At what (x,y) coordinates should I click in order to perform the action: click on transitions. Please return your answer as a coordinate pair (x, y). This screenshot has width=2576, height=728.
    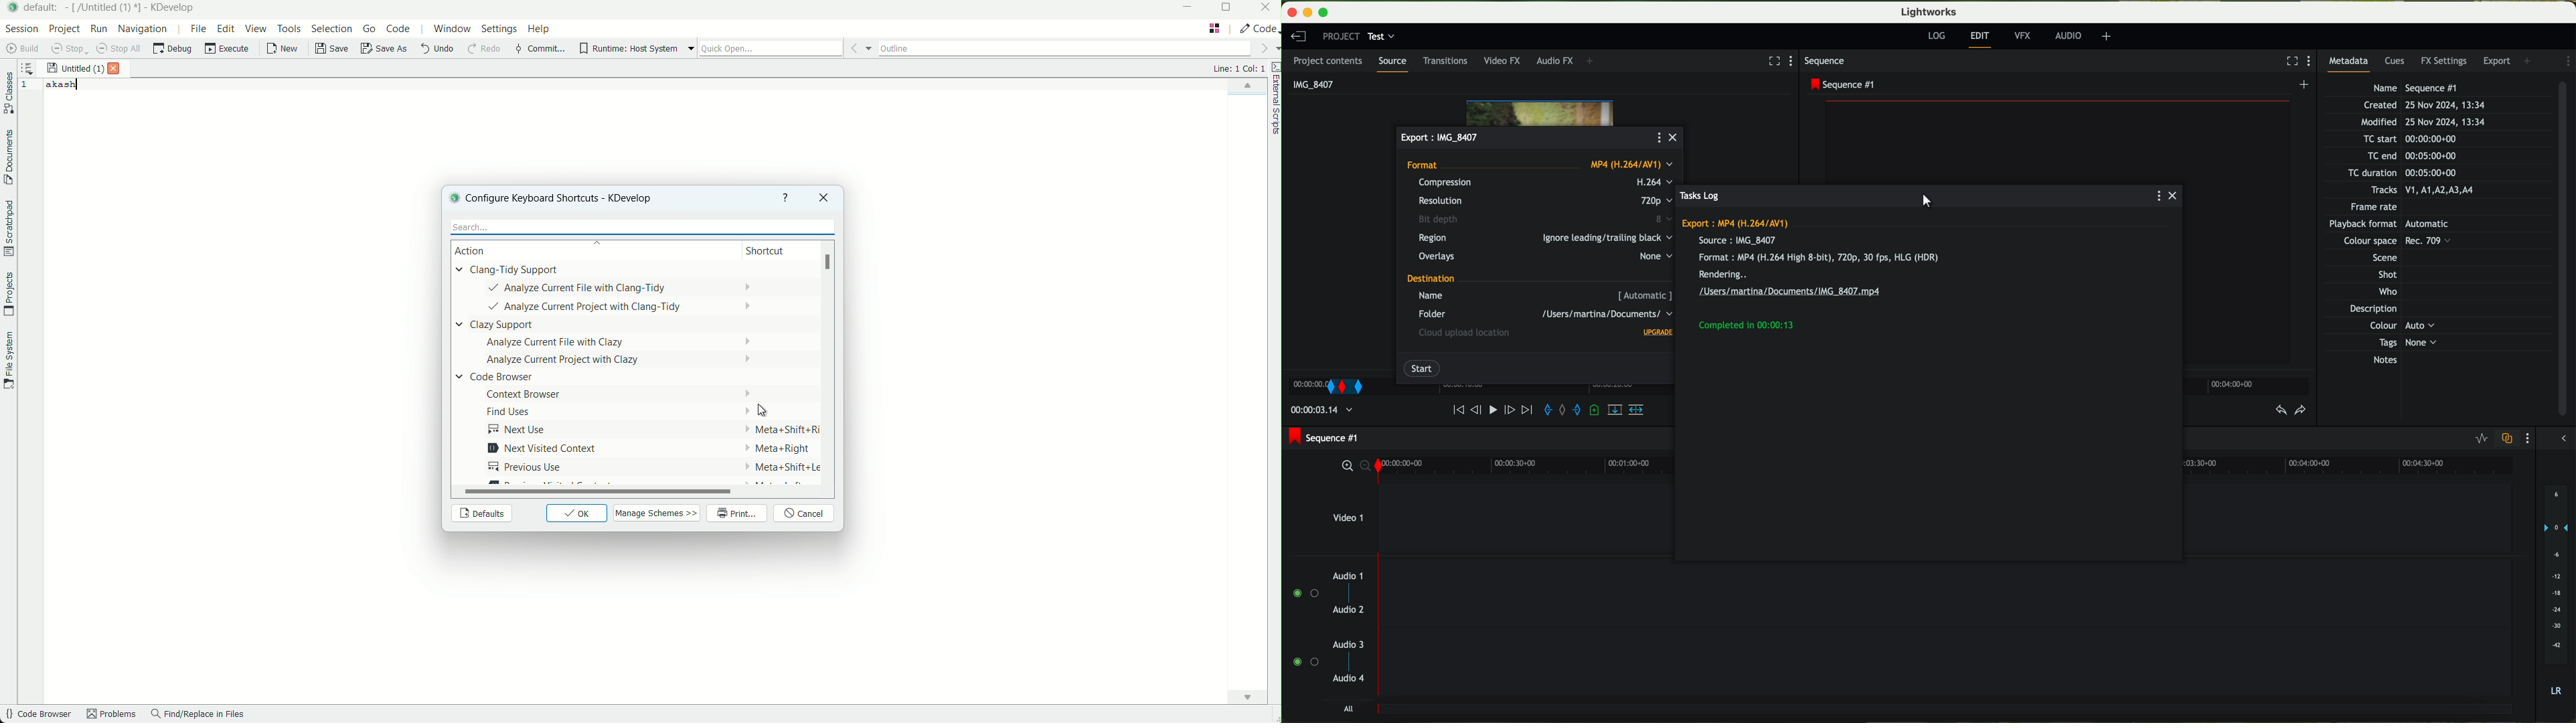
    Looking at the image, I should click on (1448, 61).